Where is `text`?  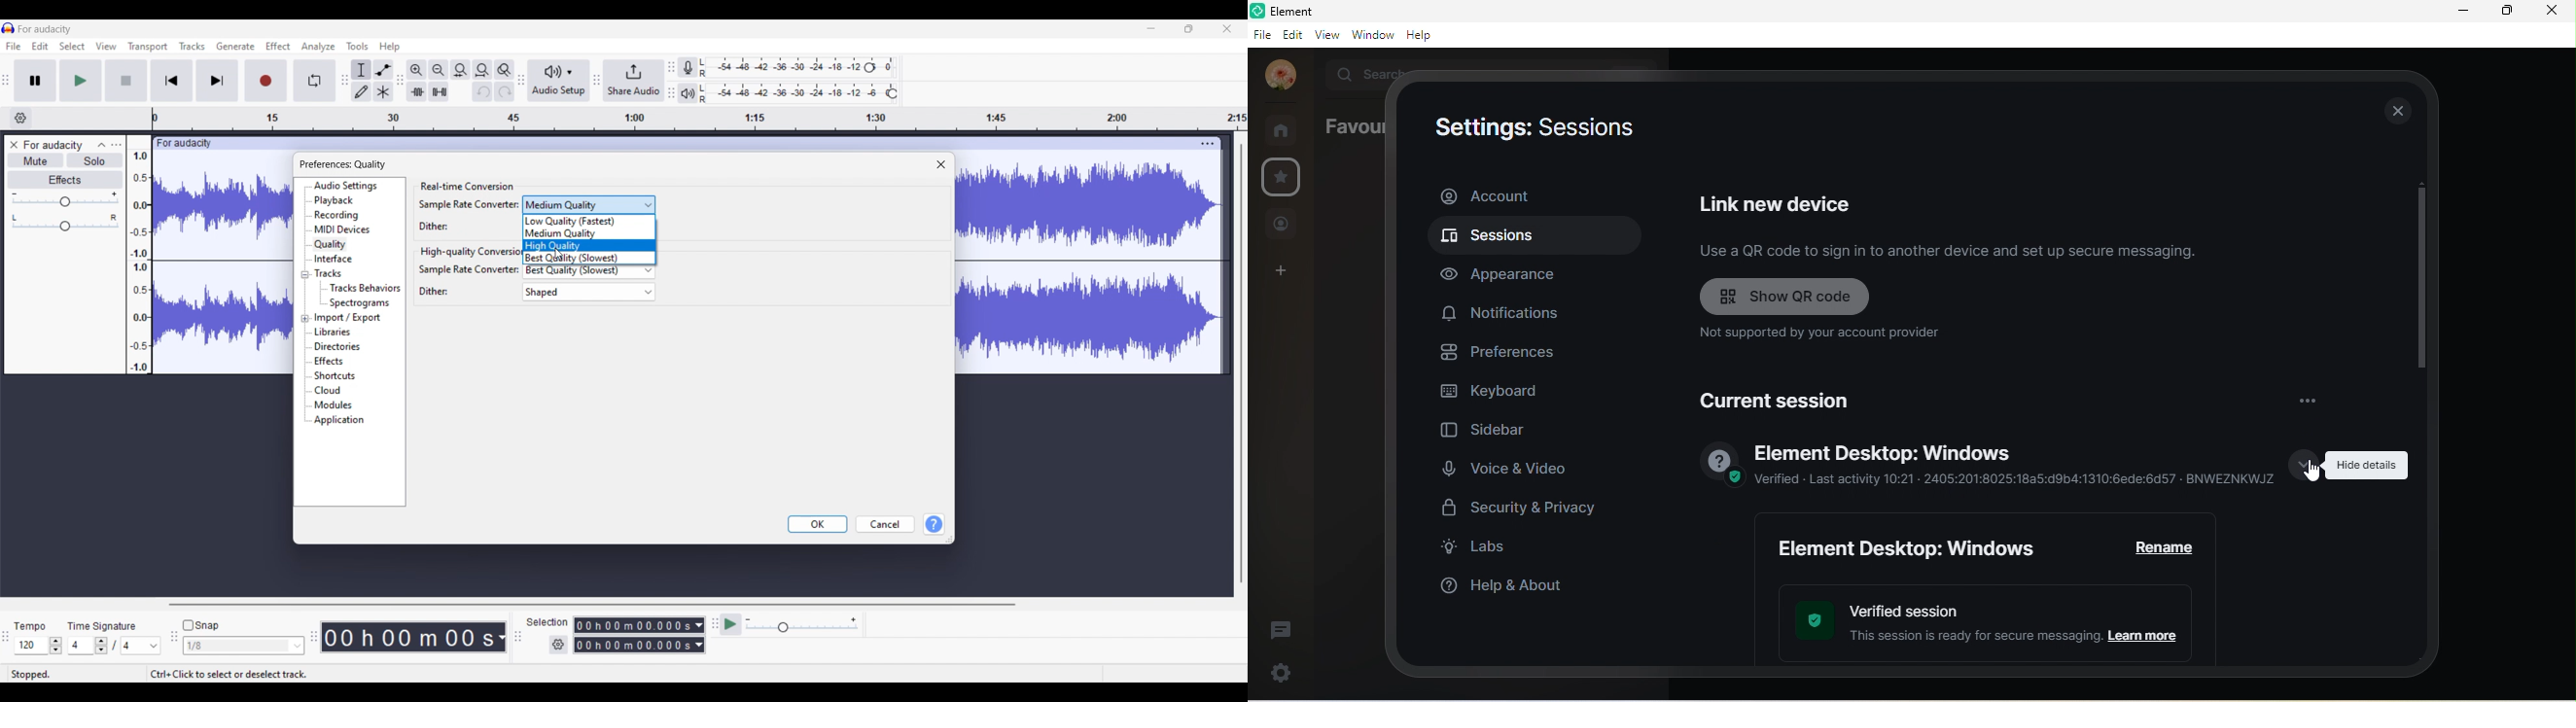
text is located at coordinates (467, 269).